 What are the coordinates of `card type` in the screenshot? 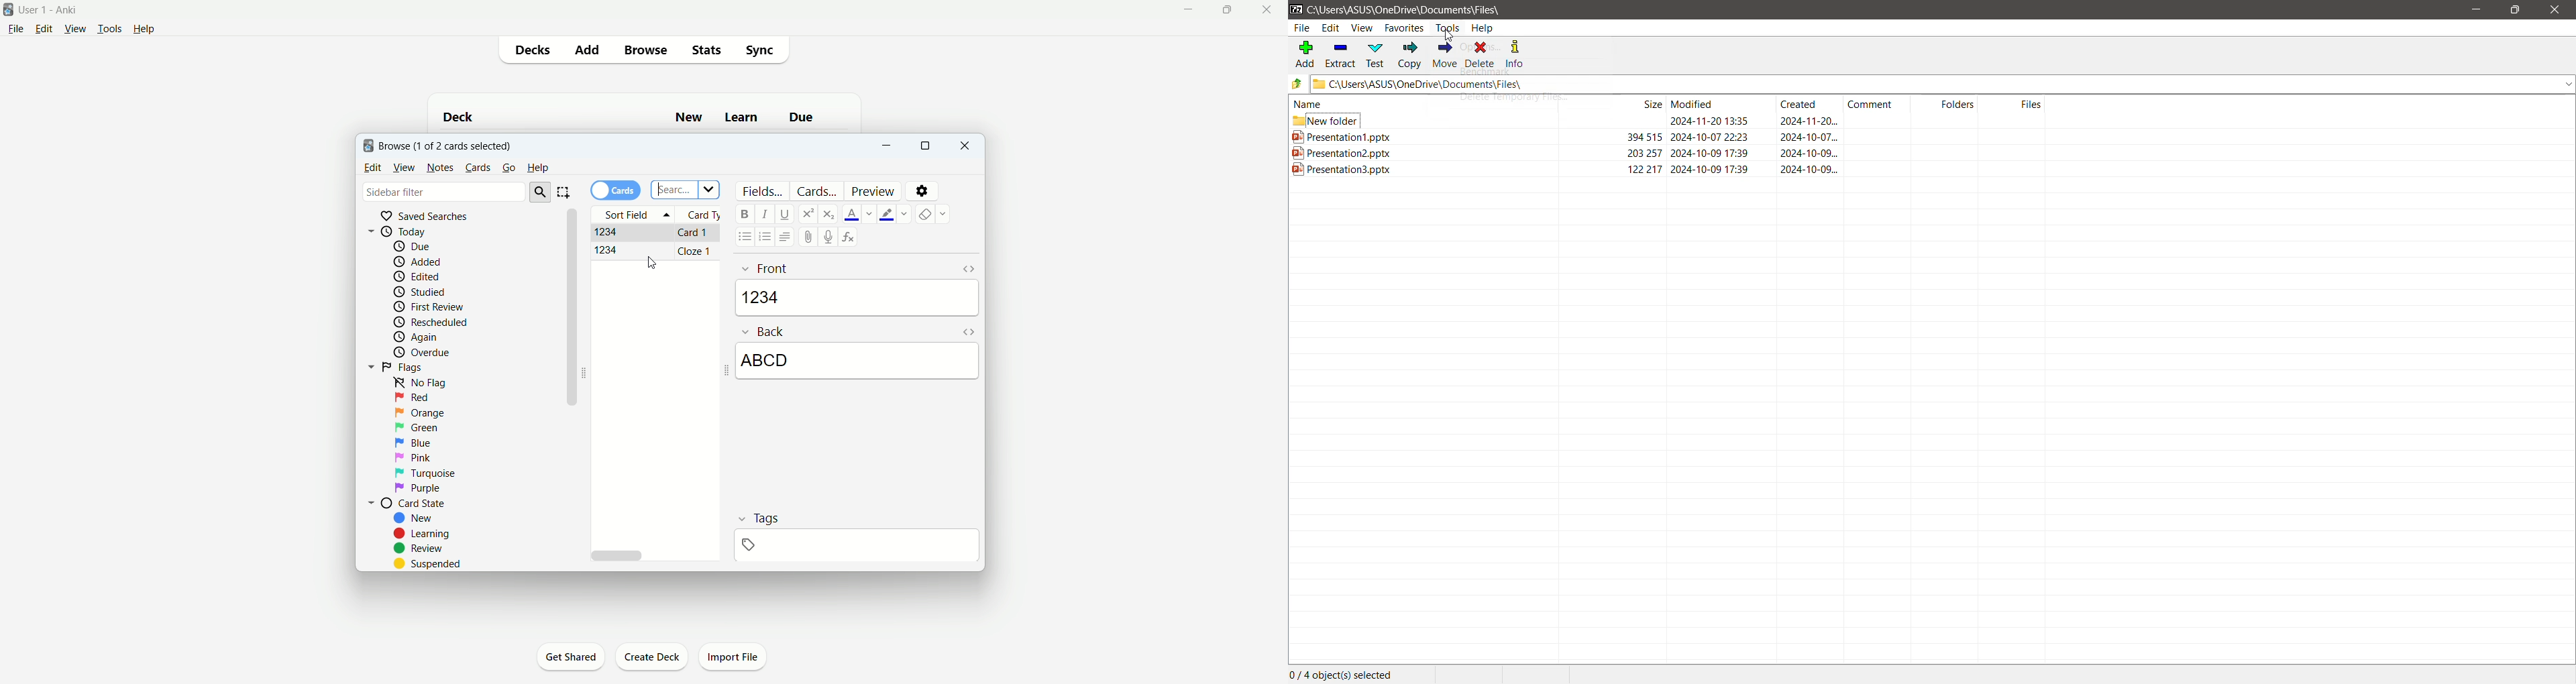 It's located at (699, 213).